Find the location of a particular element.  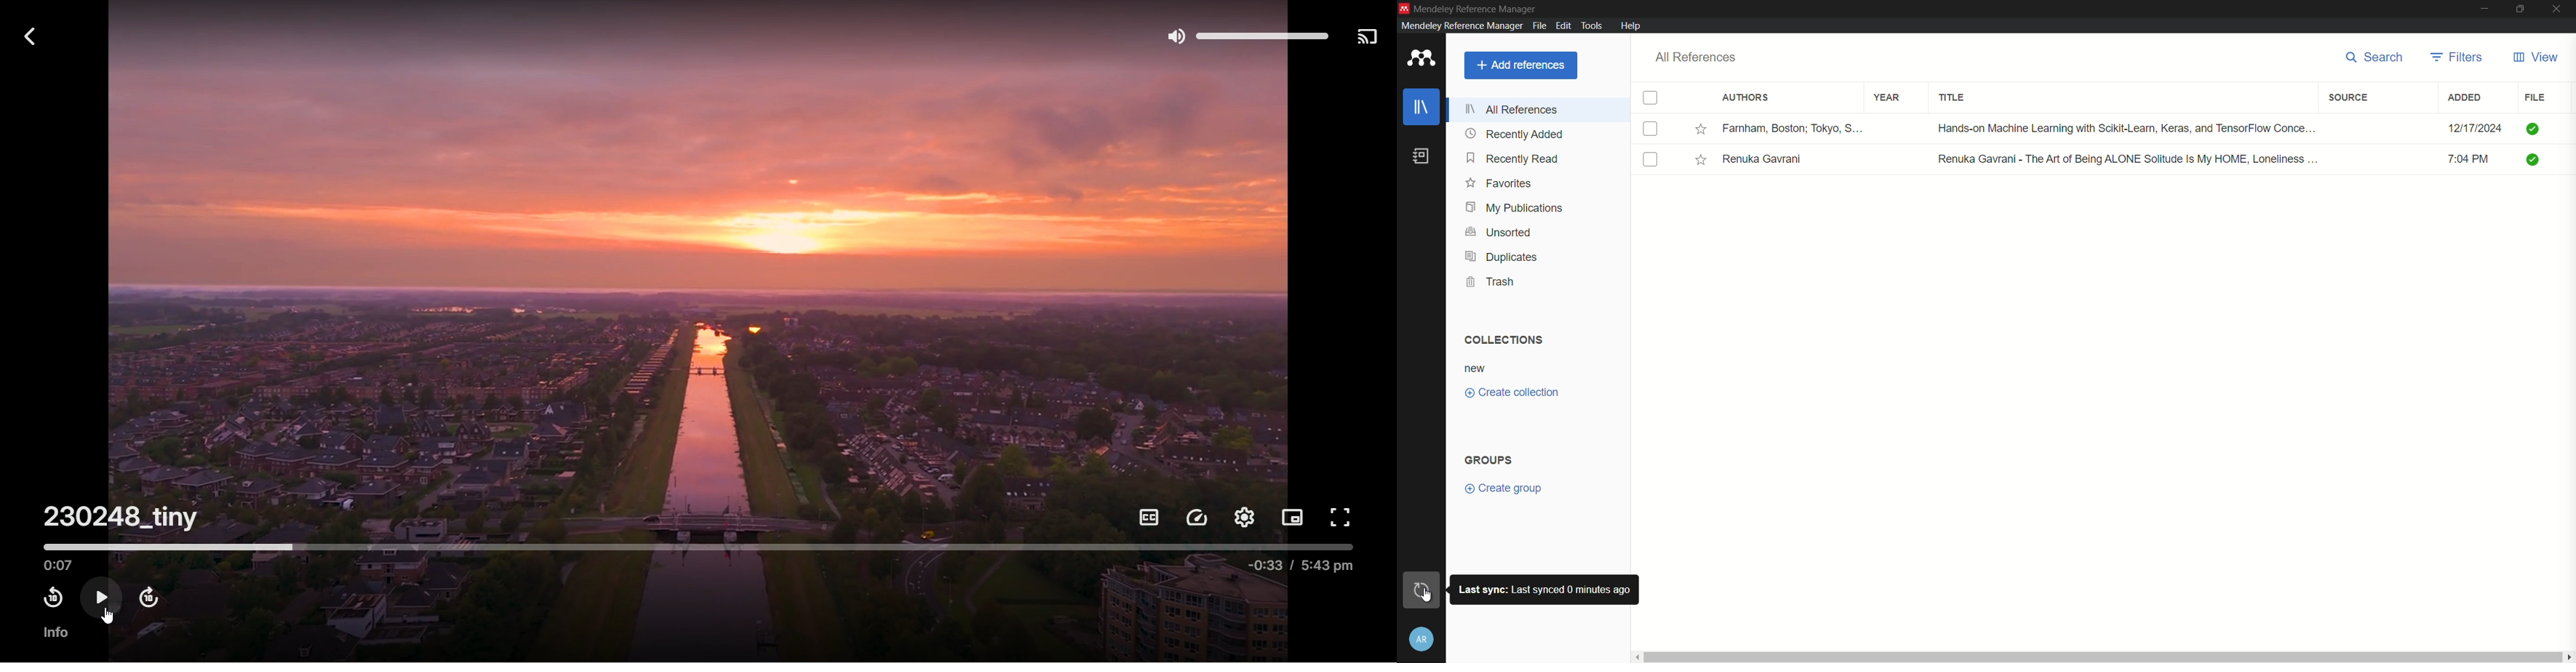

Star is located at coordinates (1703, 161).